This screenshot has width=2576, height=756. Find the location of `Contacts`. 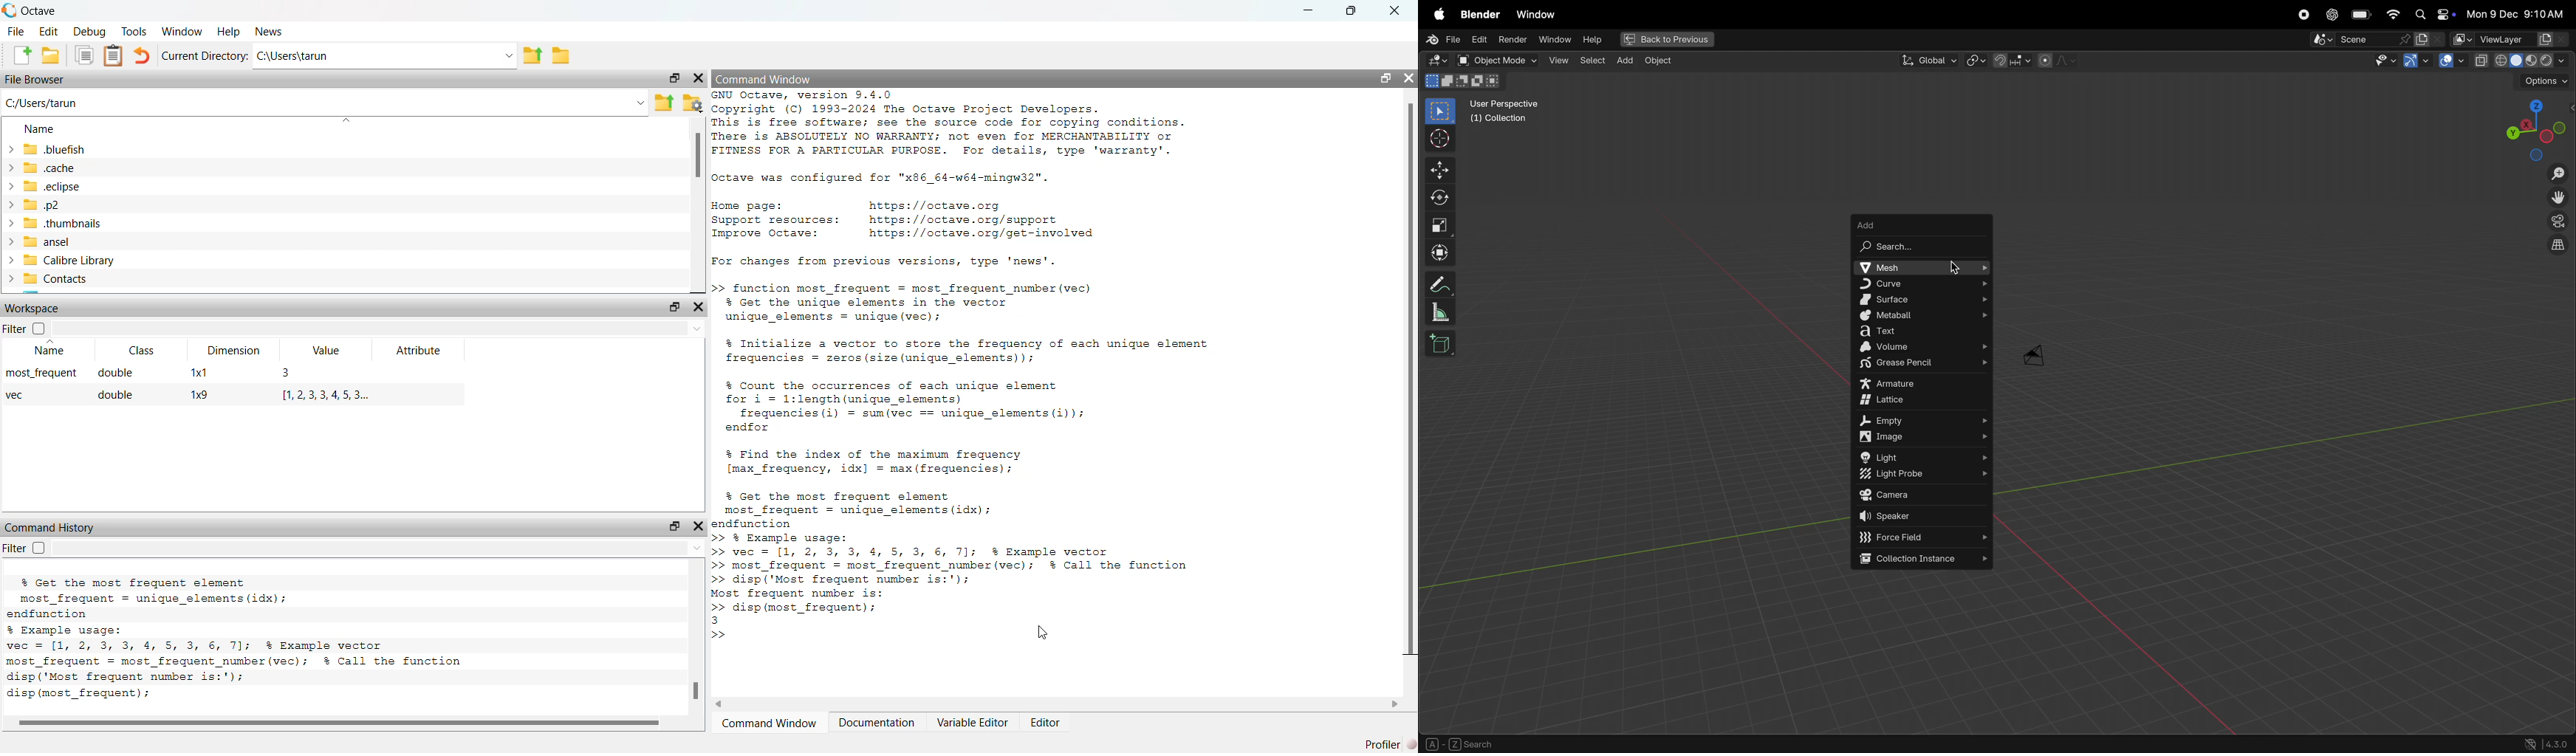

Contacts is located at coordinates (55, 278).